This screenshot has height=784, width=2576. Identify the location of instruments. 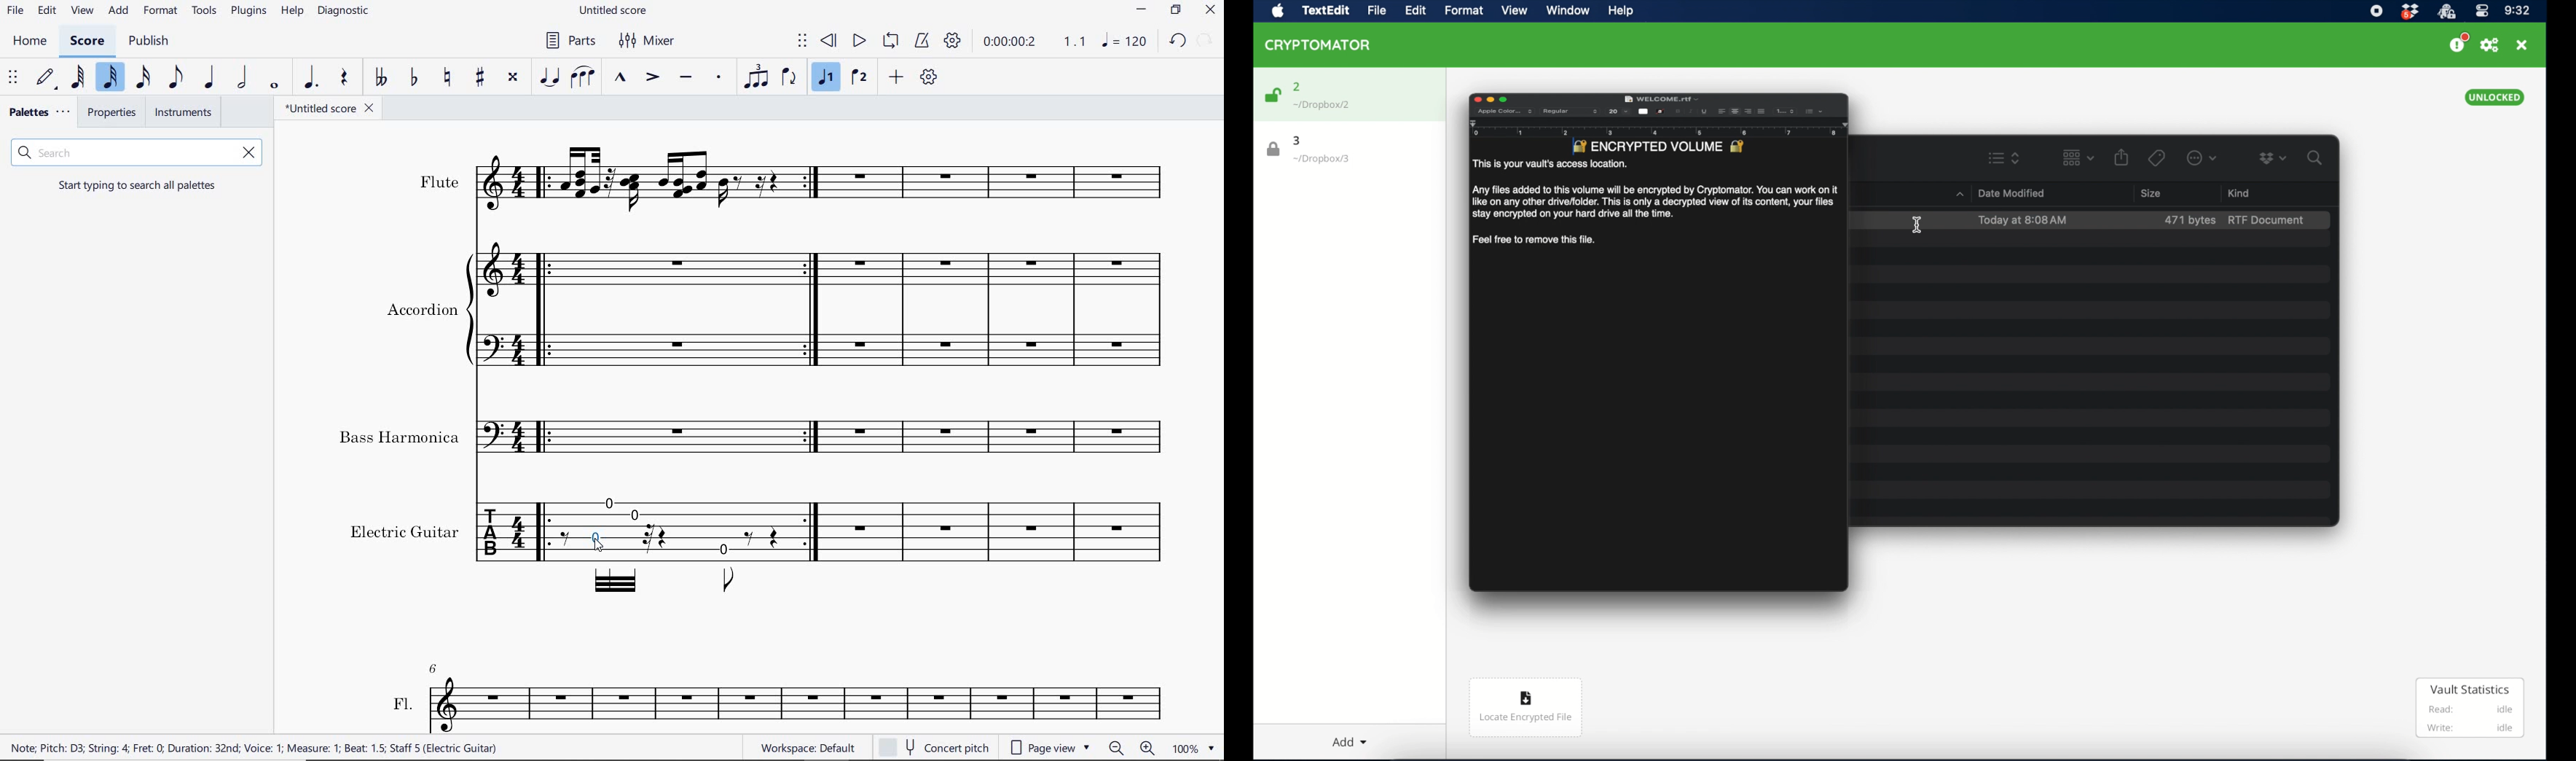
(182, 114).